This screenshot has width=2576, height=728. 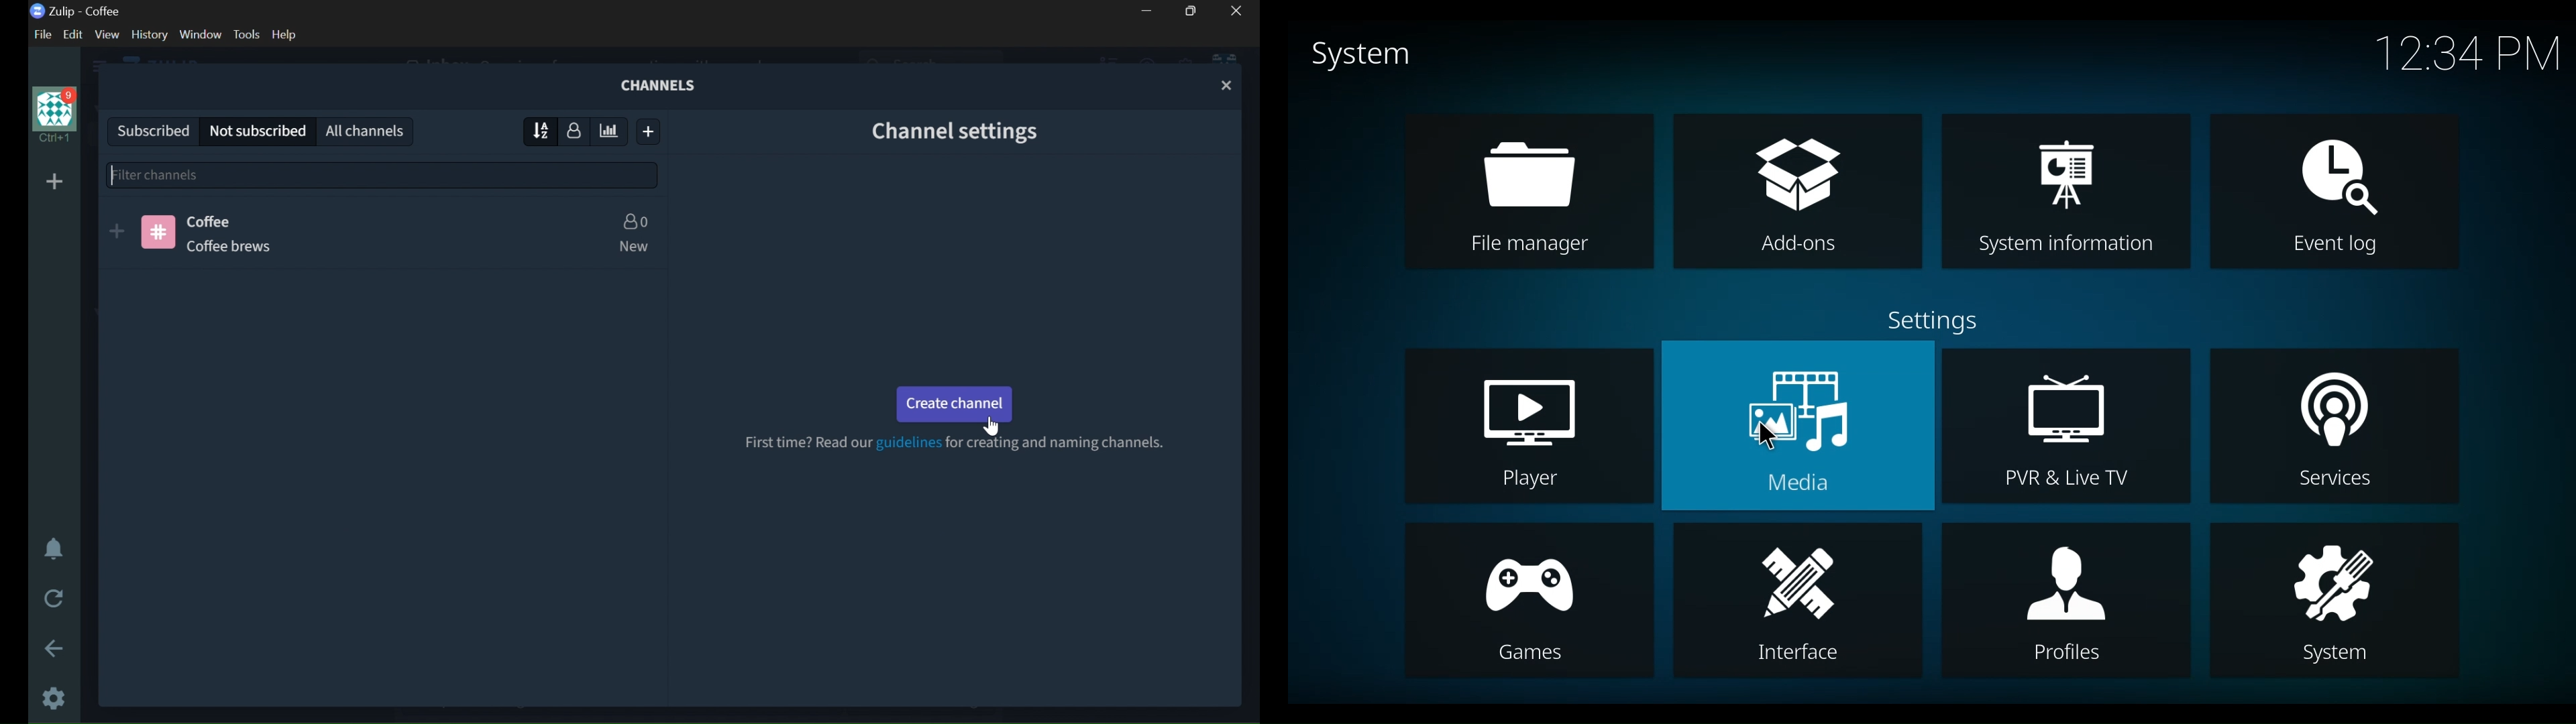 I want to click on player, so click(x=1532, y=426).